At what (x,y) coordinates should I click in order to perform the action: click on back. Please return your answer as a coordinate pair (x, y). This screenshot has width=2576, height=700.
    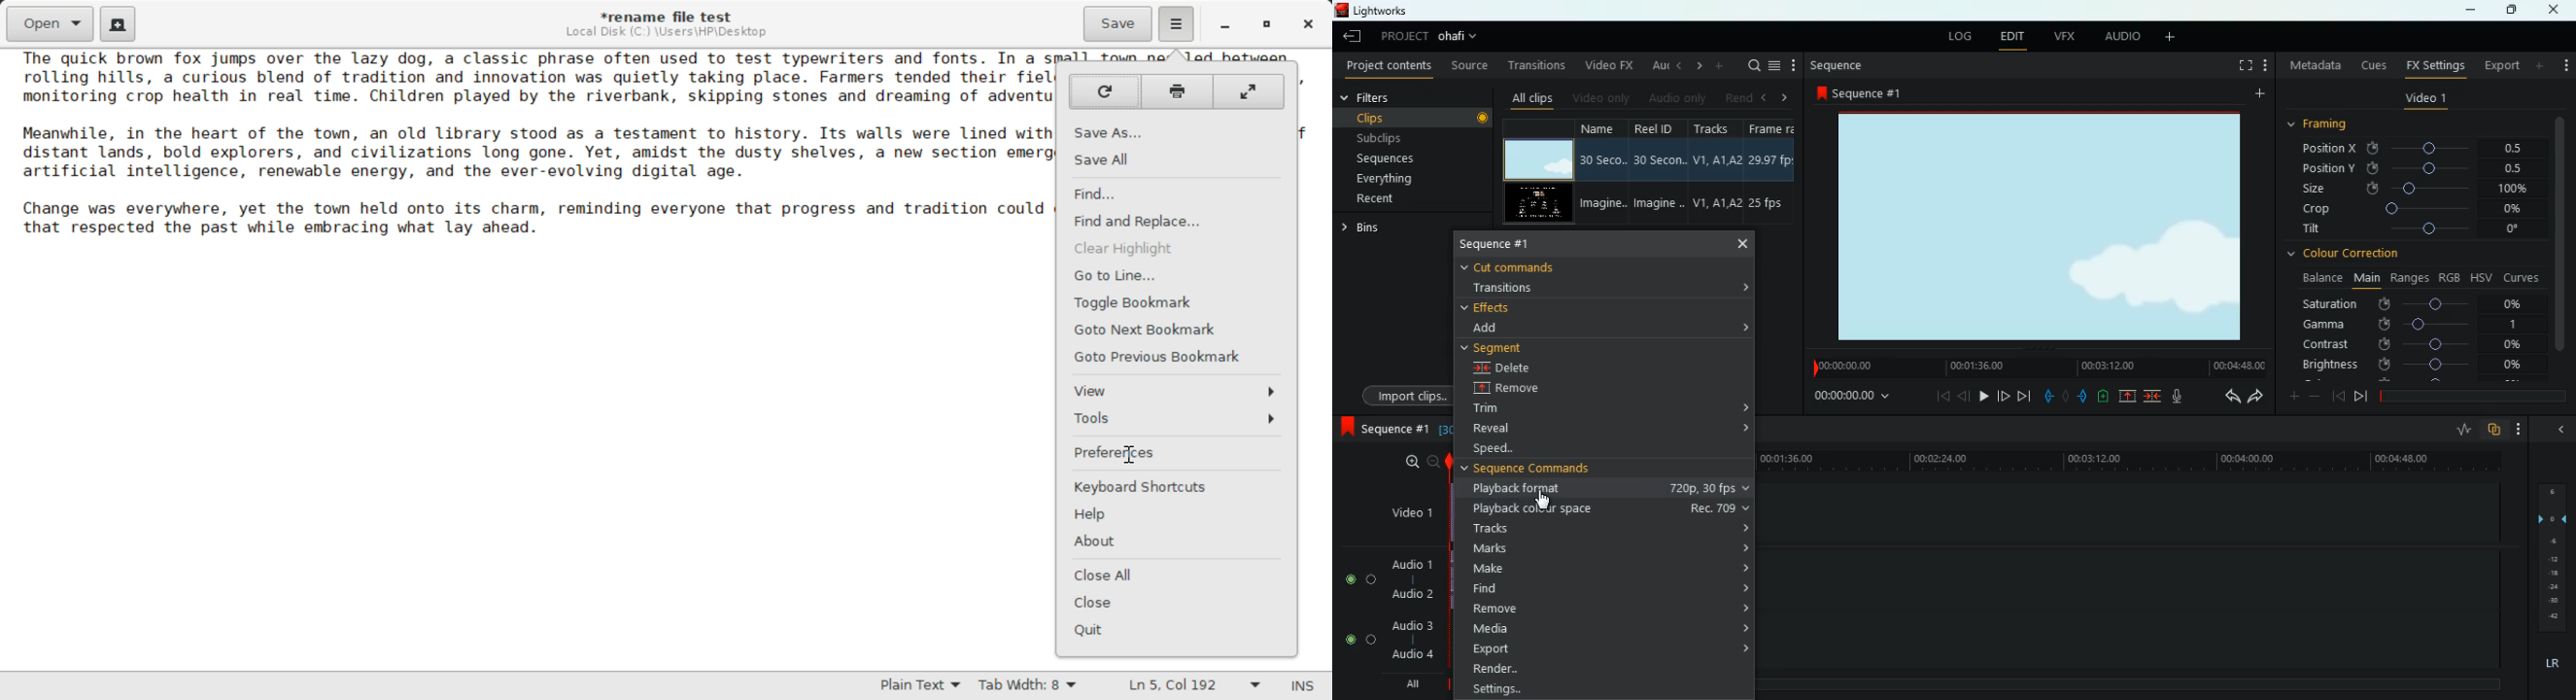
    Looking at the image, I should click on (2337, 395).